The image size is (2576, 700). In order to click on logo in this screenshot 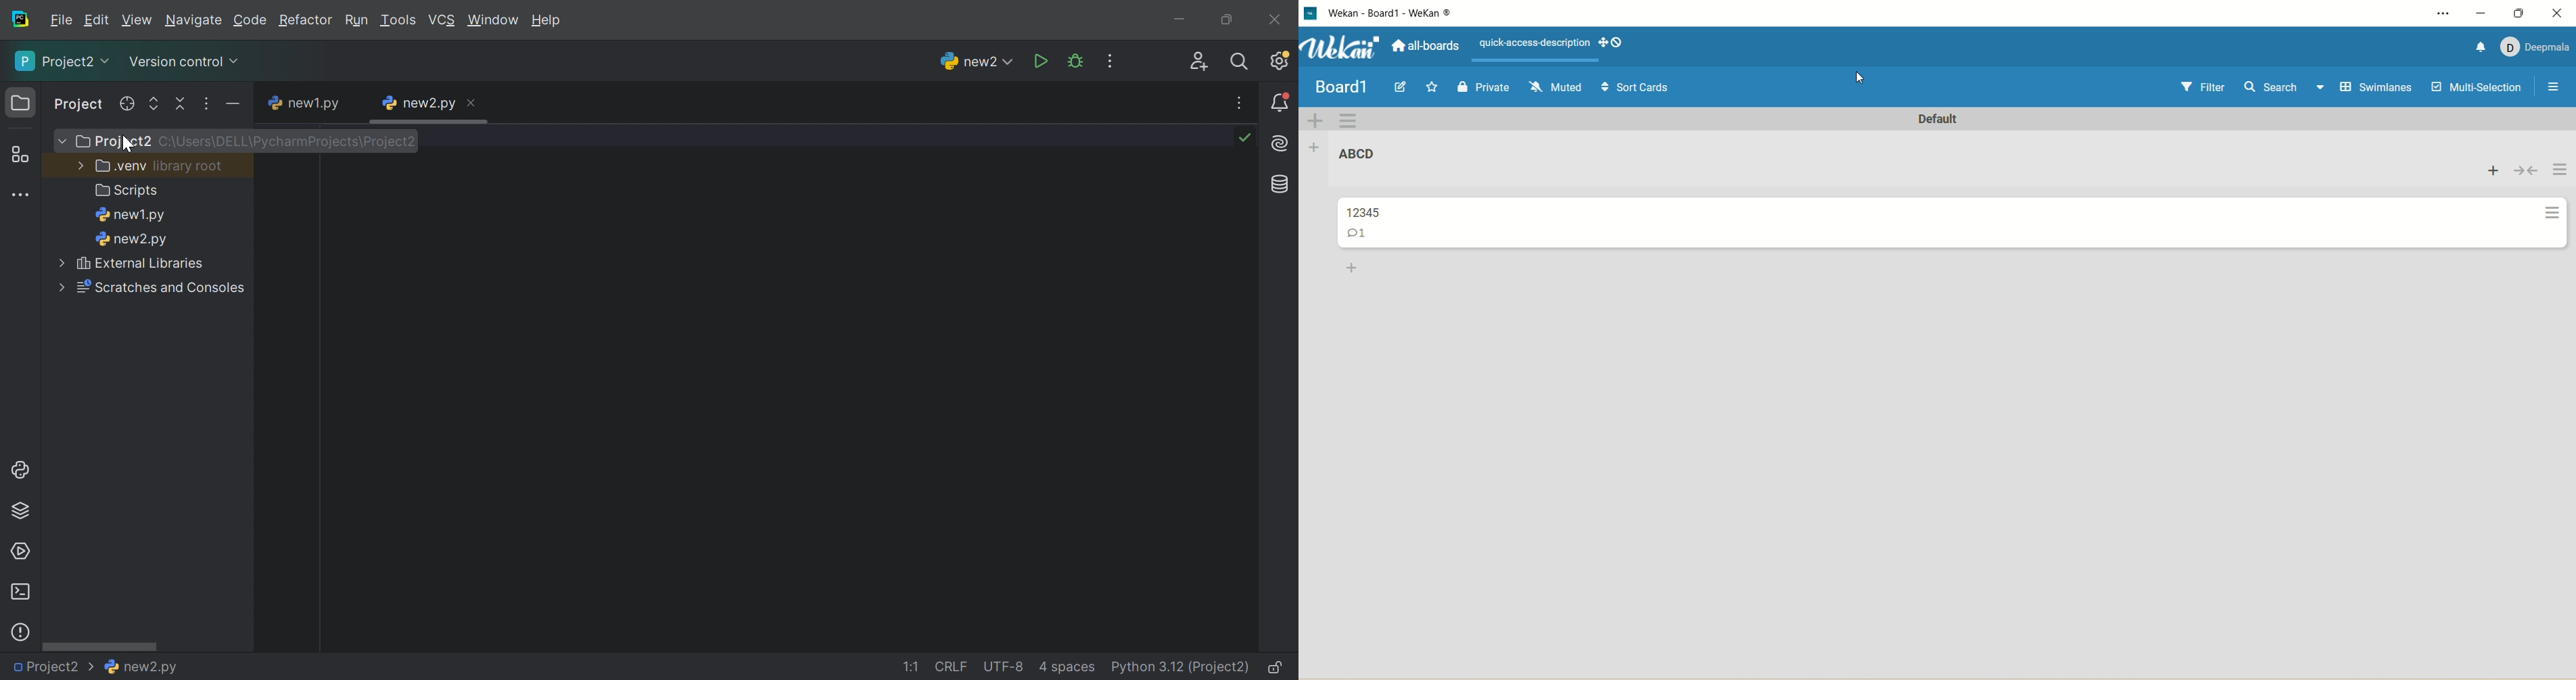, I will do `click(1309, 14)`.